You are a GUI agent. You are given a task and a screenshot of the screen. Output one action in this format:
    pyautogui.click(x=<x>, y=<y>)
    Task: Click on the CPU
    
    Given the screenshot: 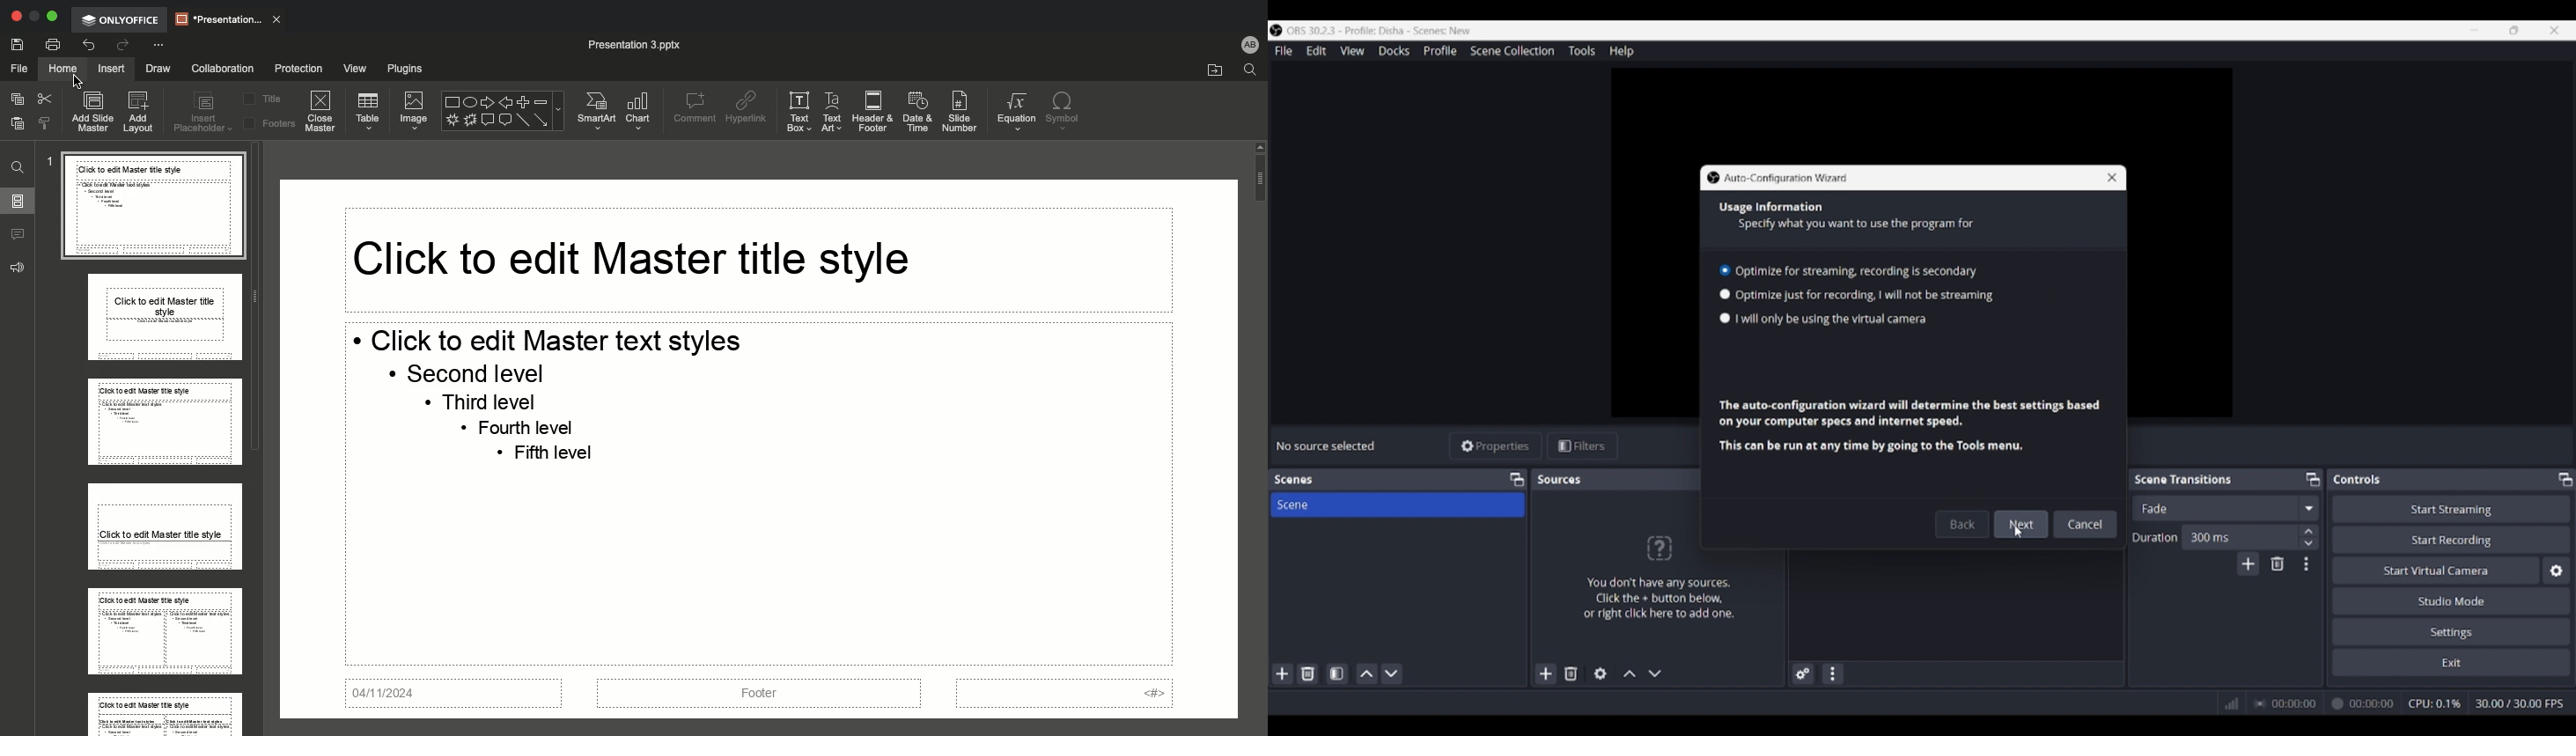 What is the action you would take?
    pyautogui.click(x=2435, y=703)
    